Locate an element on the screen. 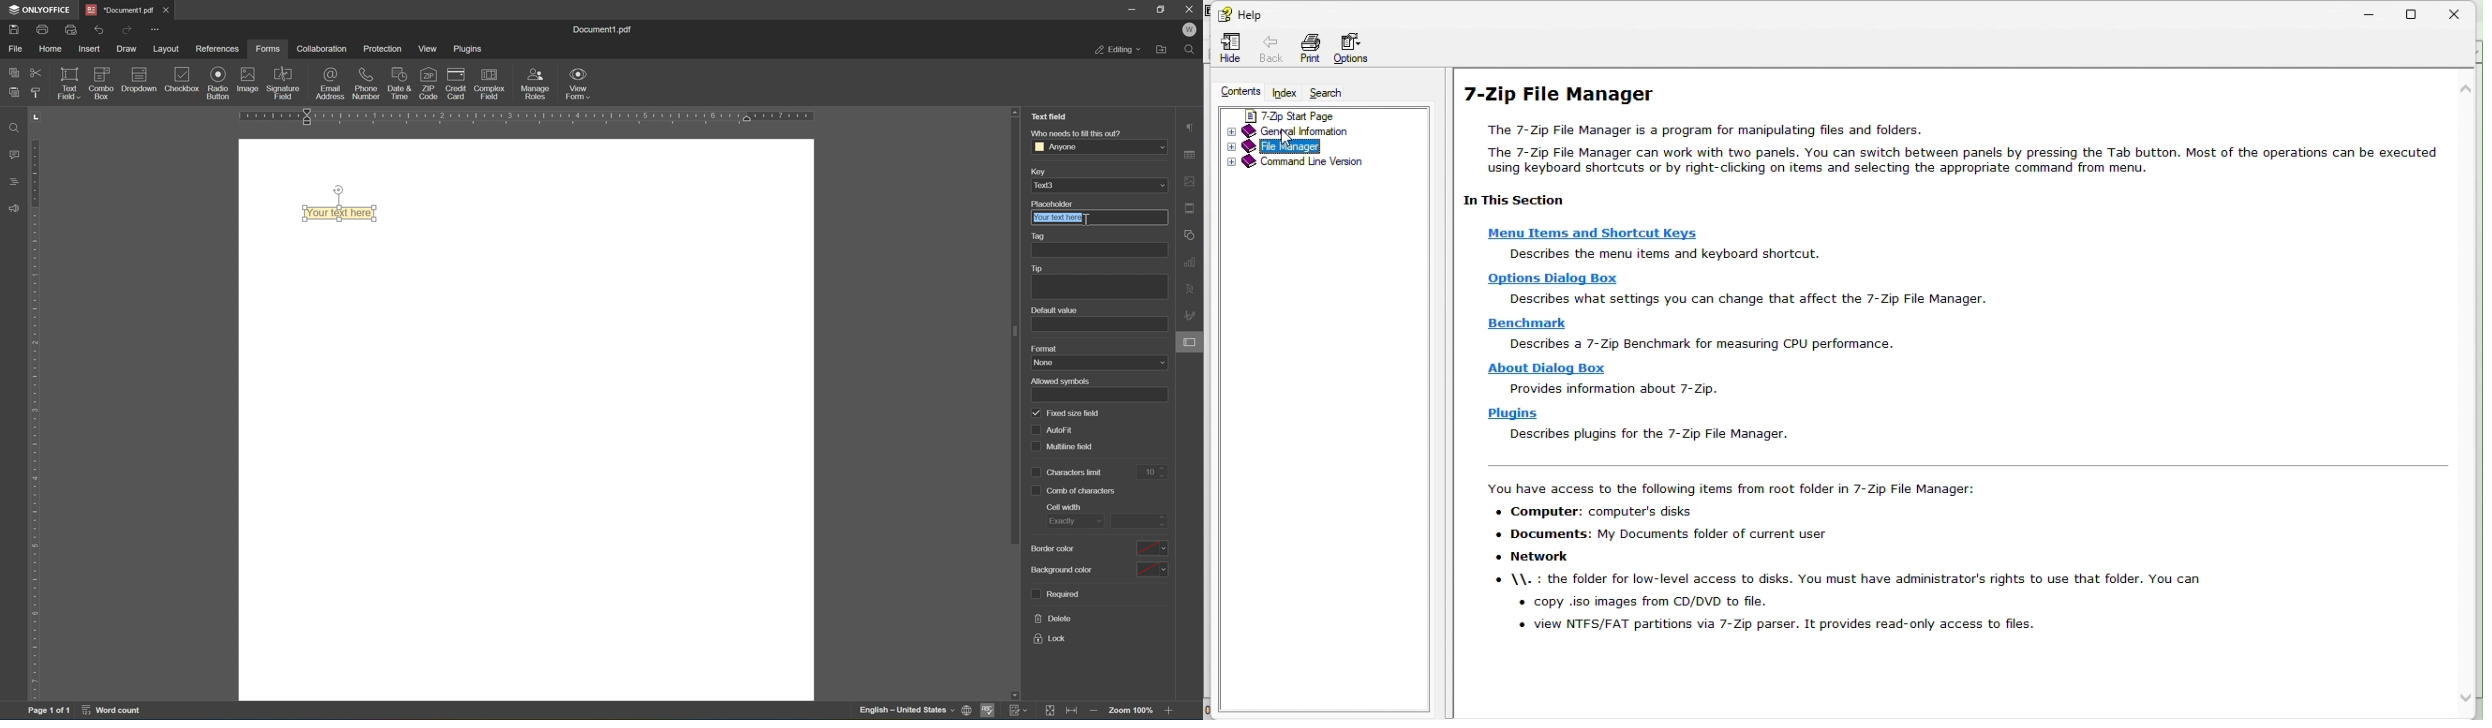 The image size is (2492, 728). Search search is located at coordinates (1334, 92).